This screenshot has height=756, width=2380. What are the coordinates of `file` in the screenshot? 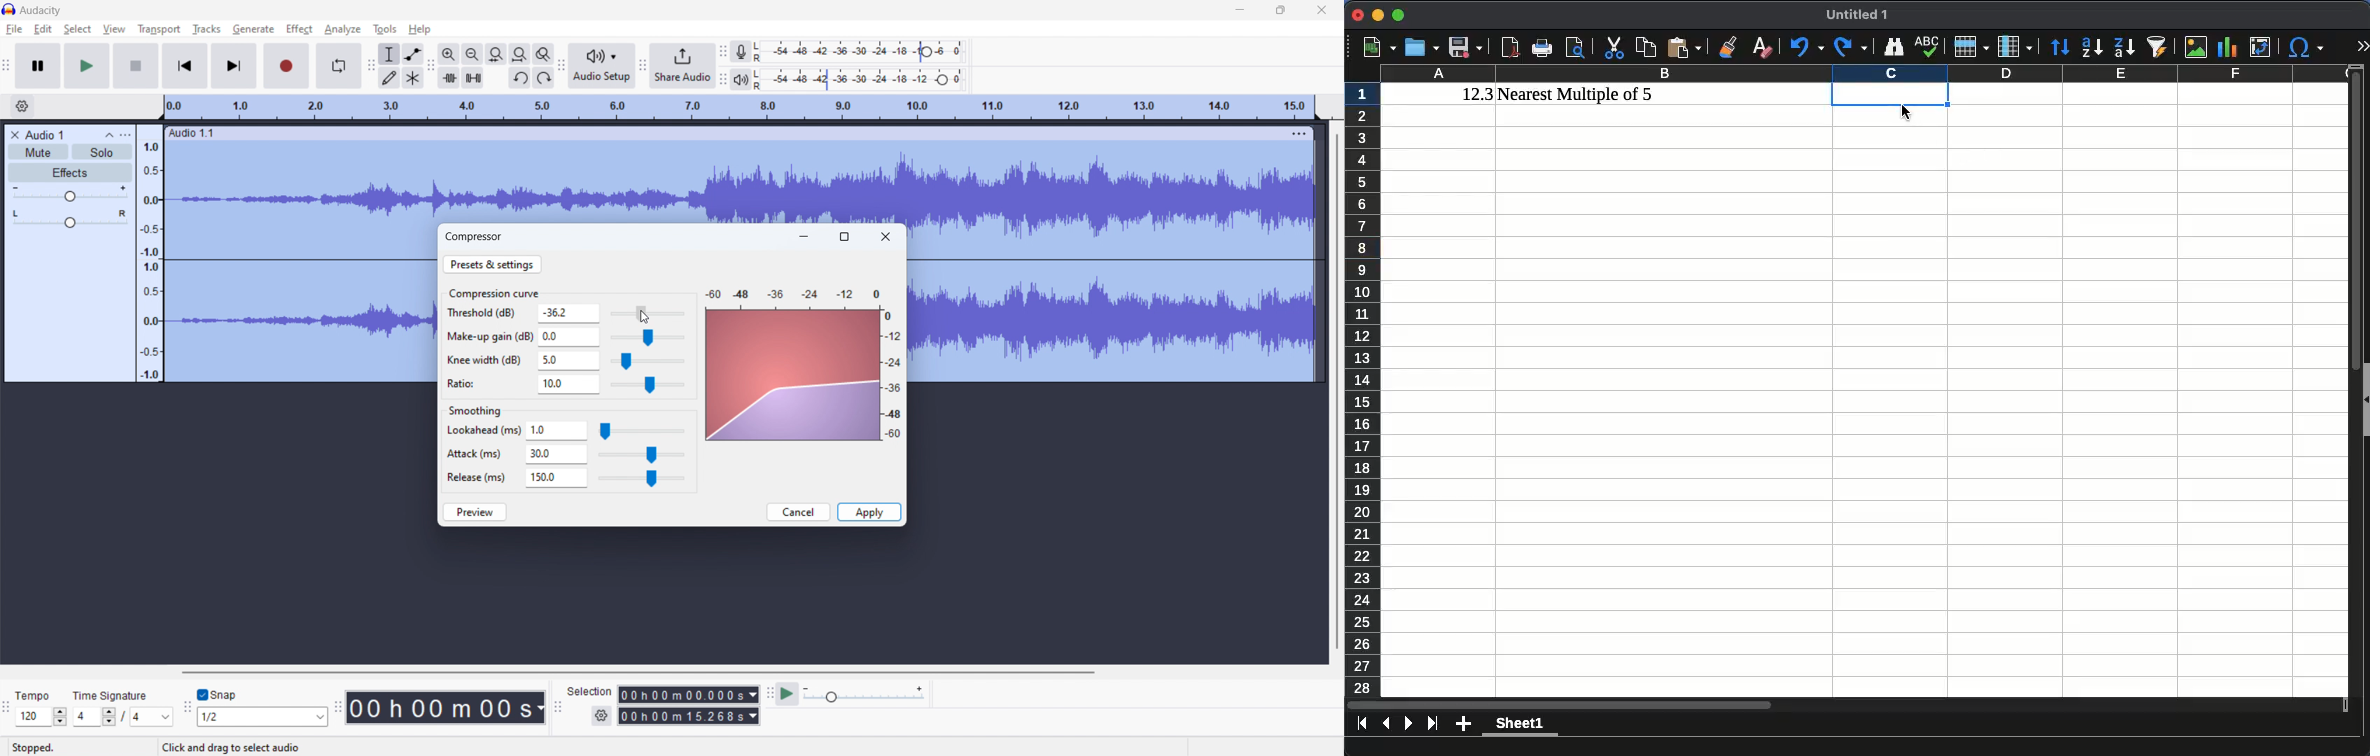 It's located at (13, 30).